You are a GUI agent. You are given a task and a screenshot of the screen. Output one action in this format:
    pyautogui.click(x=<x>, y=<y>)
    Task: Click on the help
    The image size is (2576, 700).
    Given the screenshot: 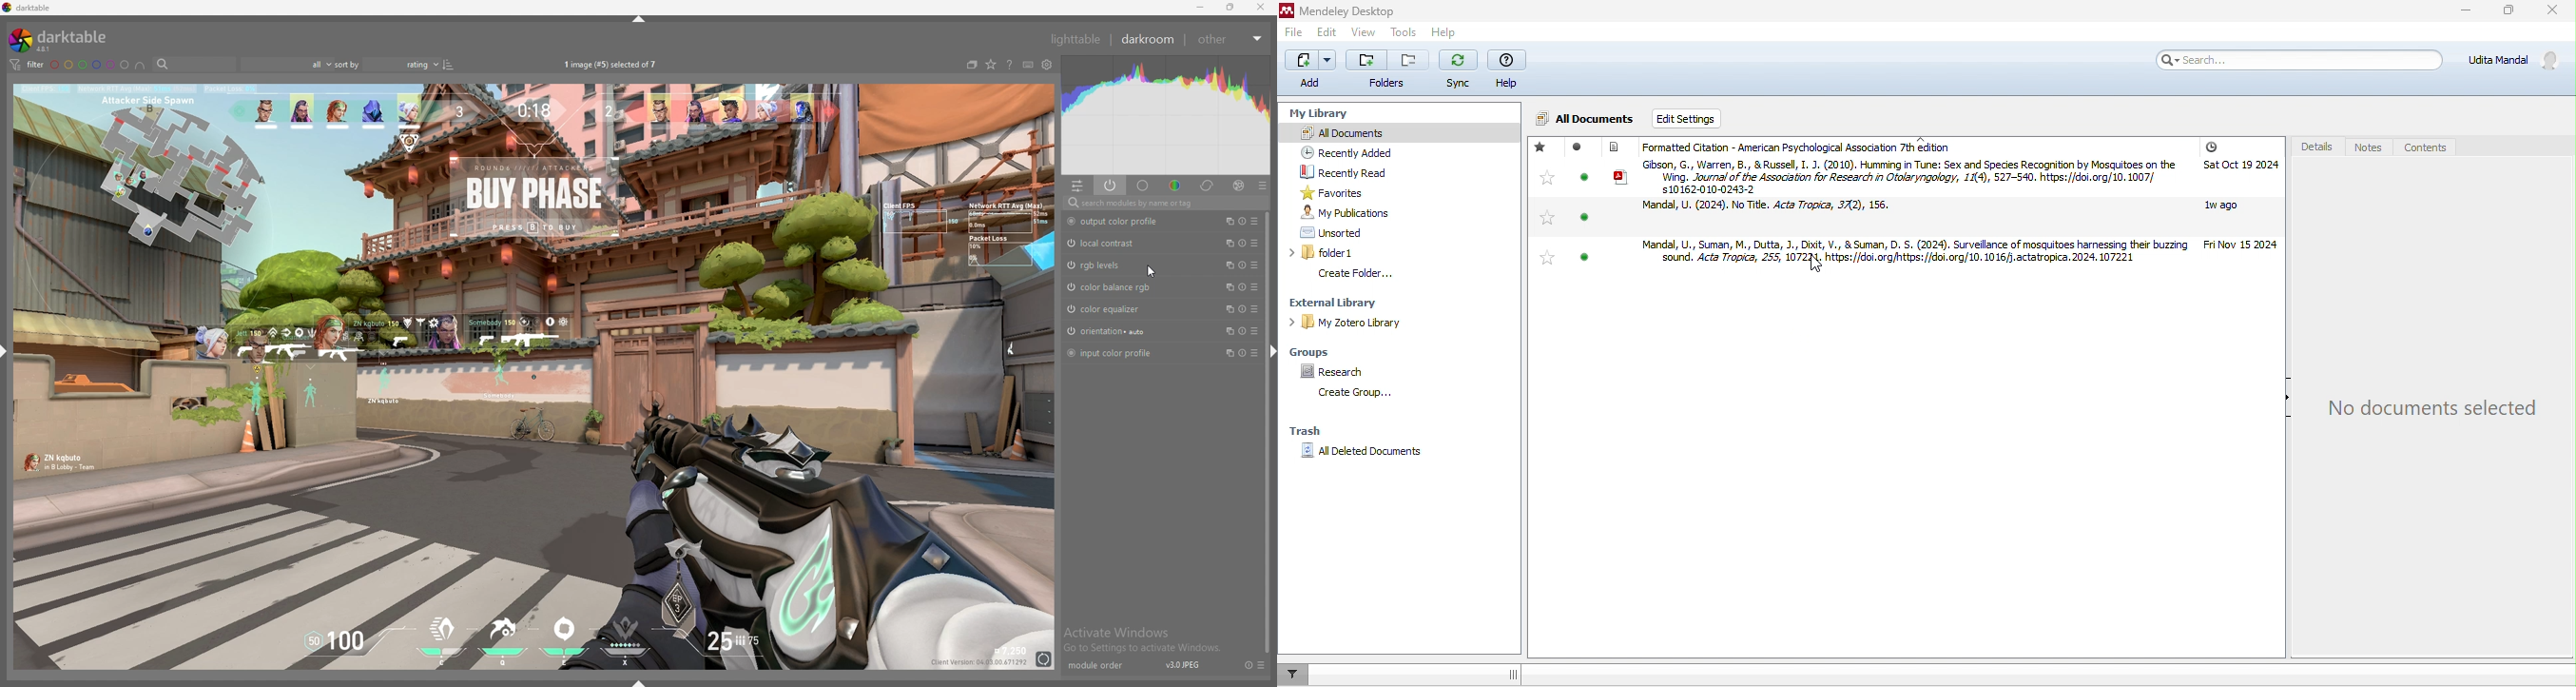 What is the action you would take?
    pyautogui.click(x=1442, y=32)
    